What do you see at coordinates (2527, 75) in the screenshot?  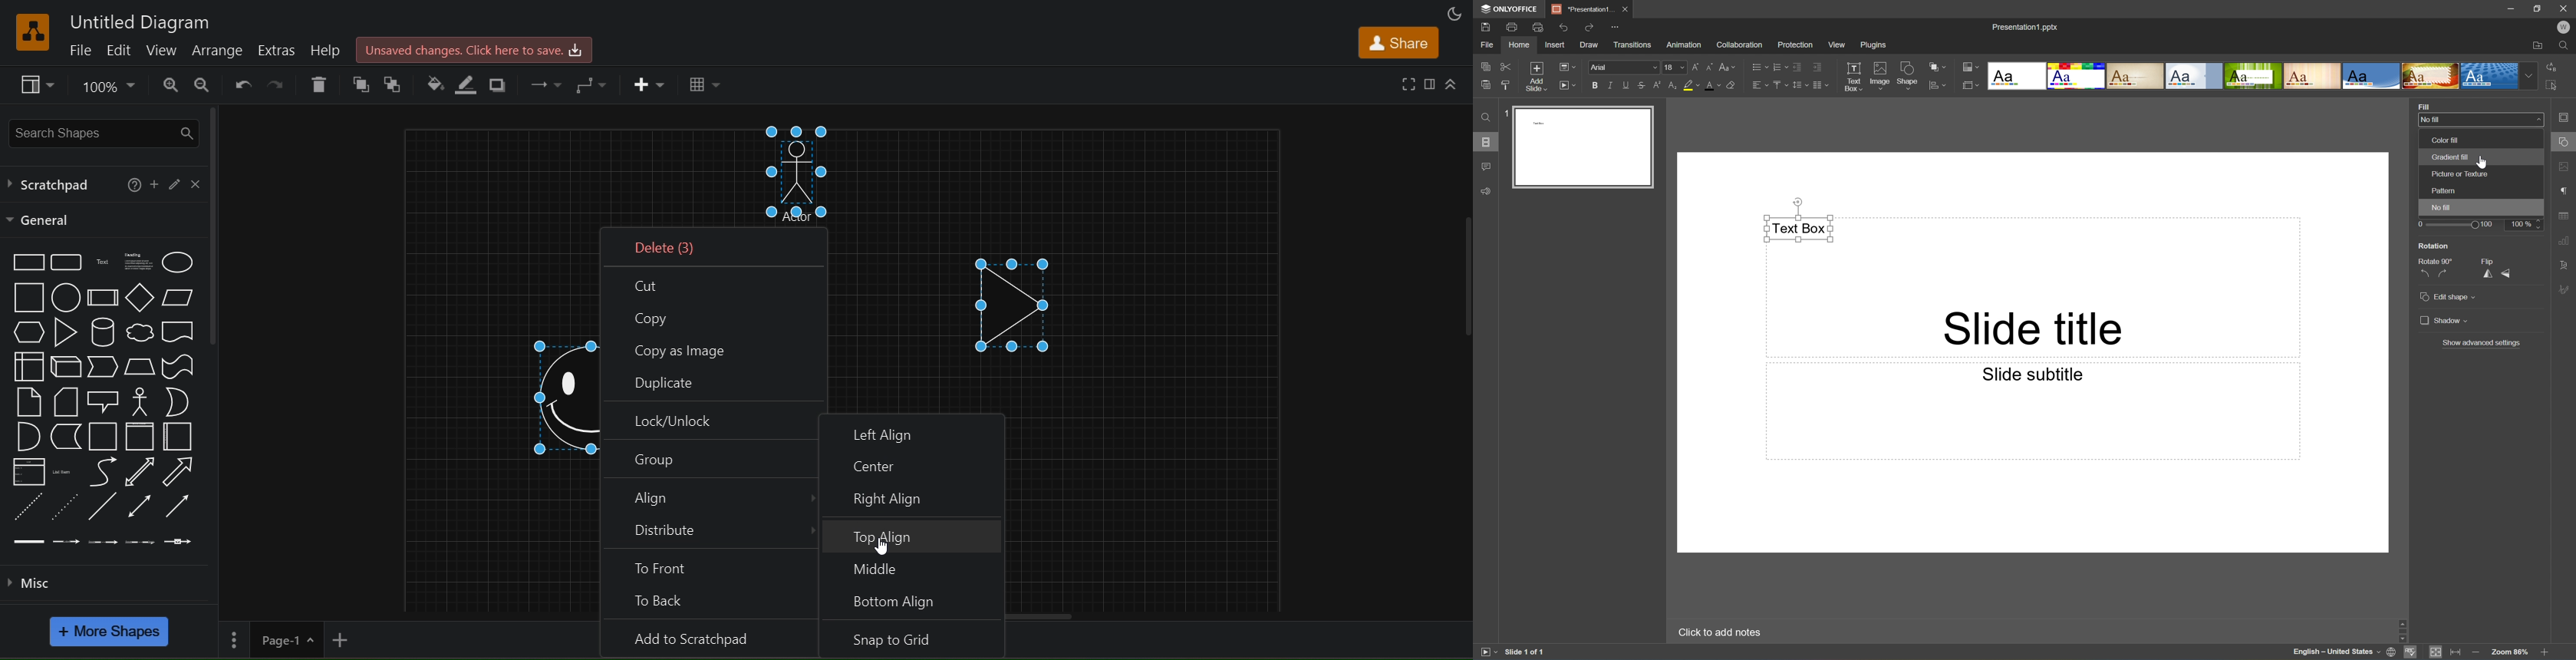 I see `Drop Down` at bounding box center [2527, 75].